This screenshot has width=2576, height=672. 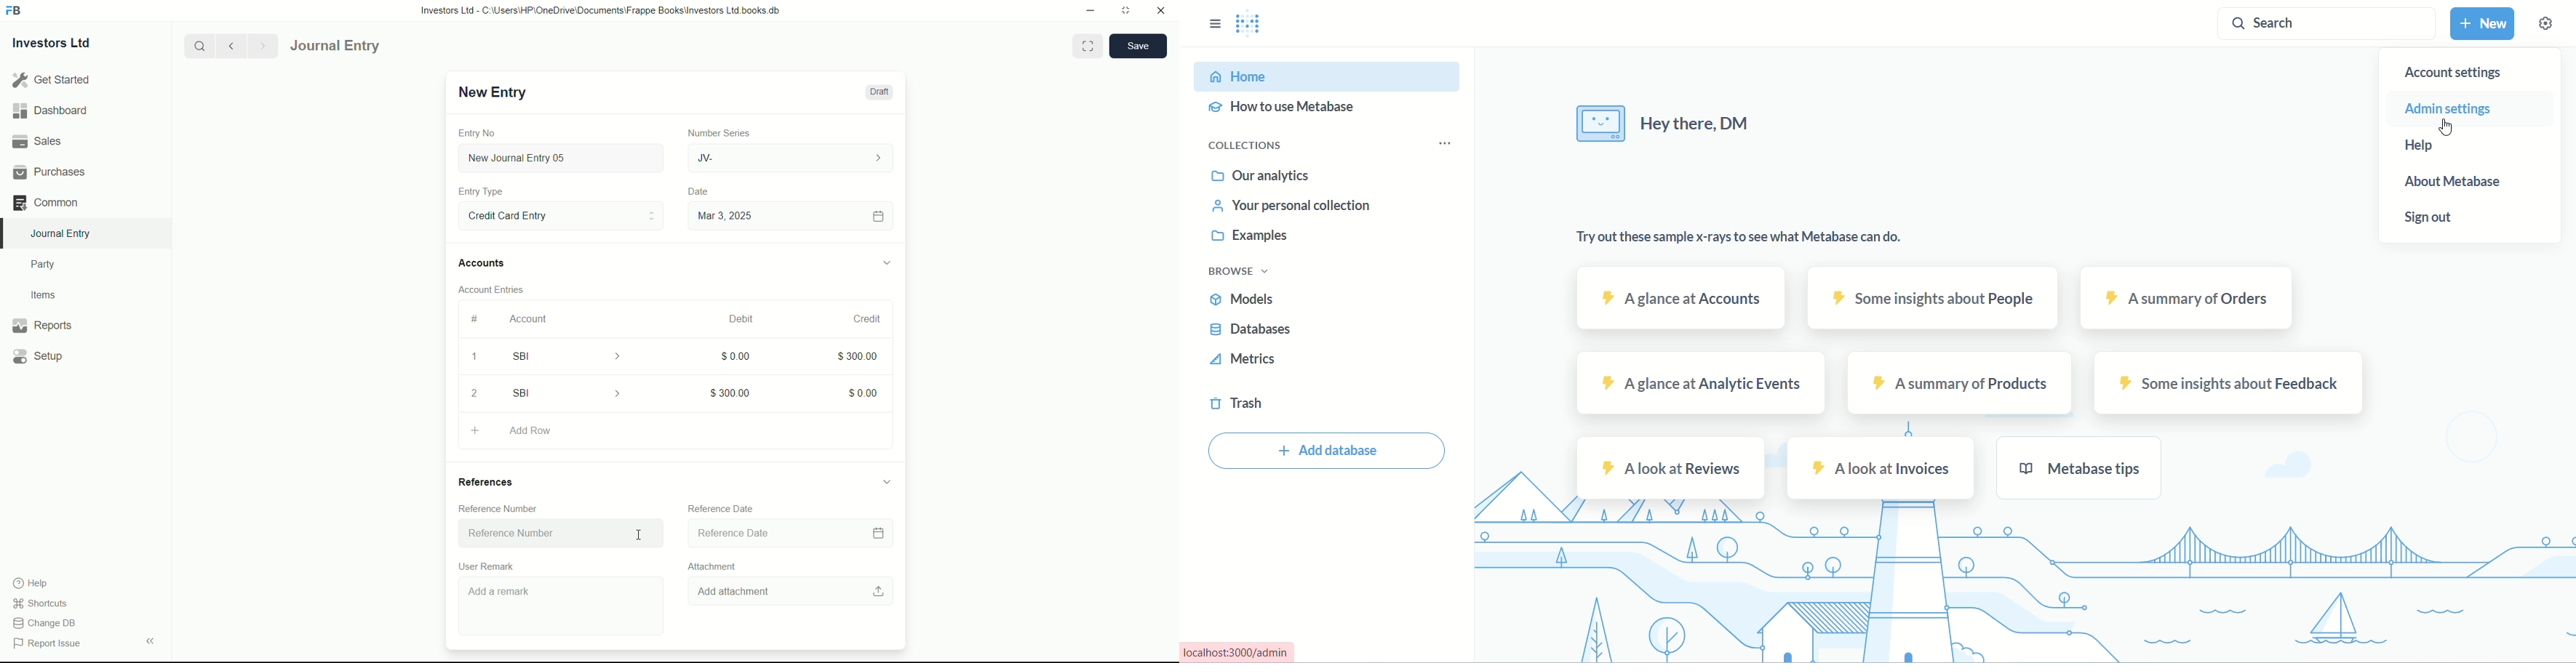 What do you see at coordinates (479, 131) in the screenshot?
I see `Entry No` at bounding box center [479, 131].